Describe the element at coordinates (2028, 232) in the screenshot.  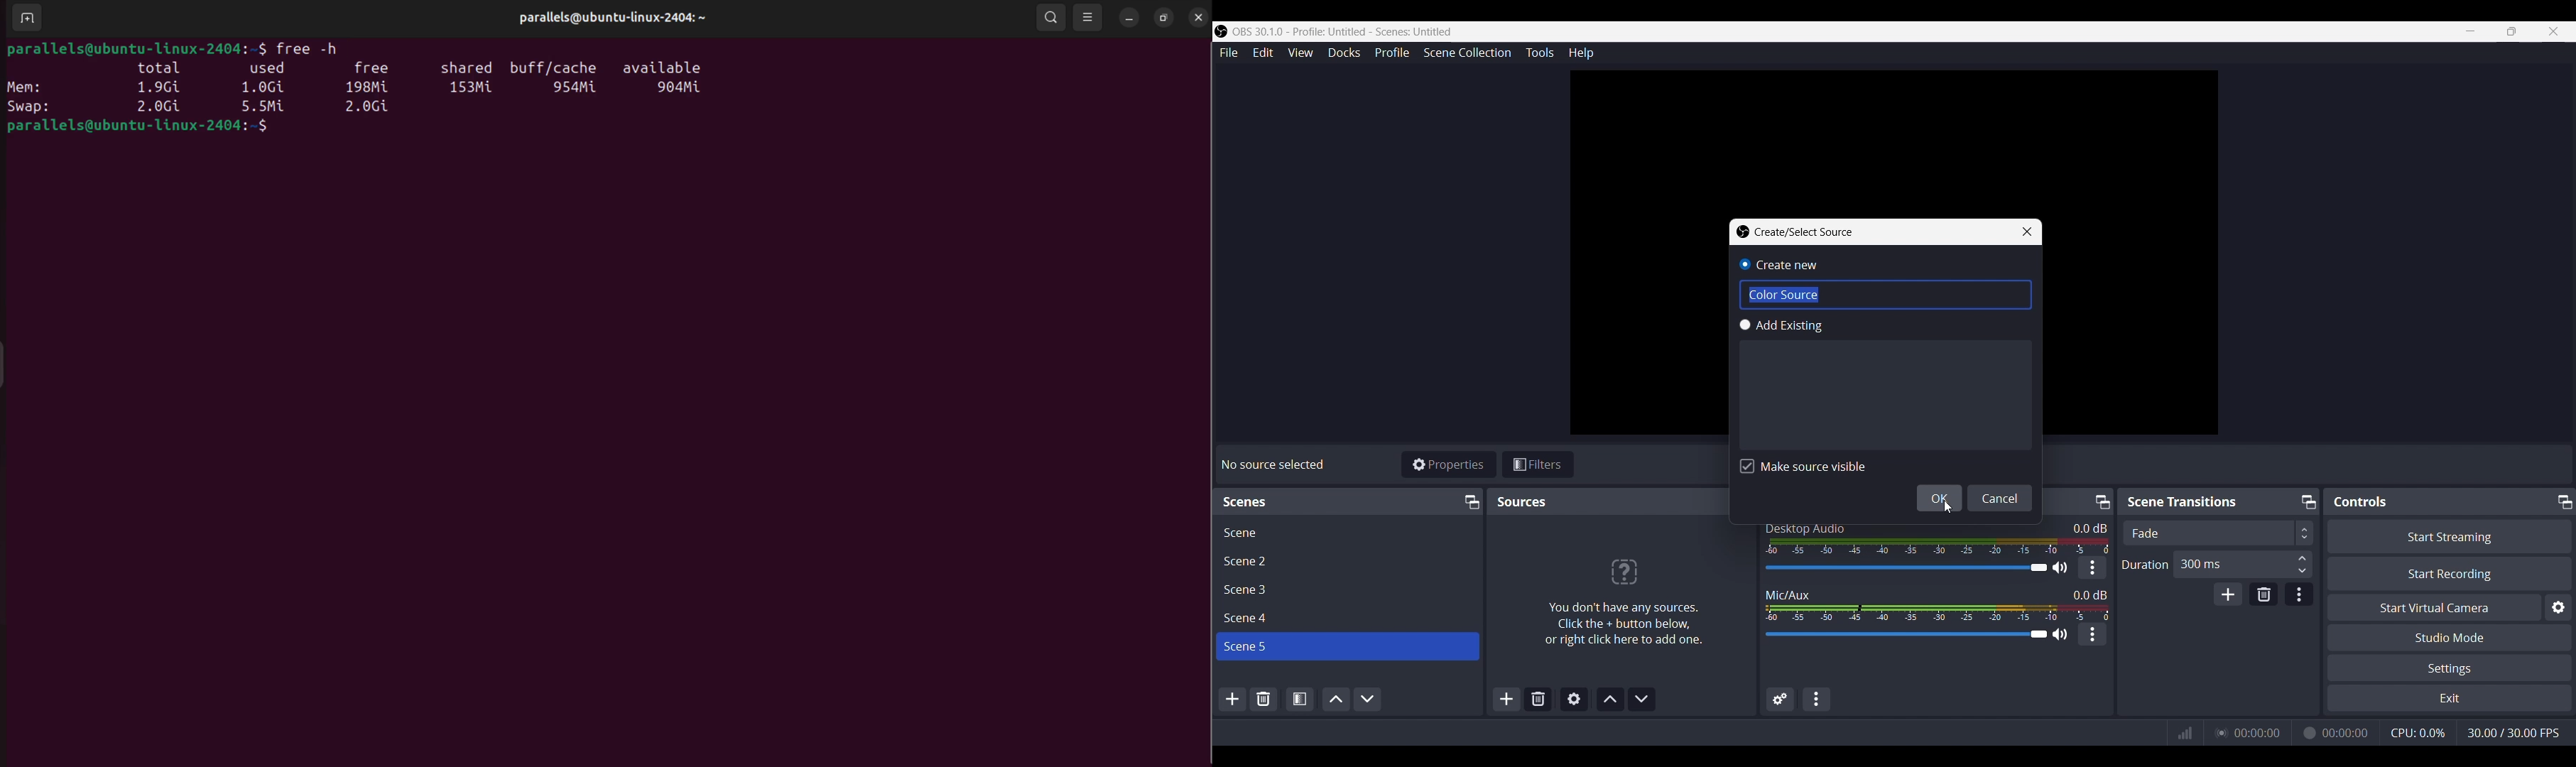
I see `Close` at that location.